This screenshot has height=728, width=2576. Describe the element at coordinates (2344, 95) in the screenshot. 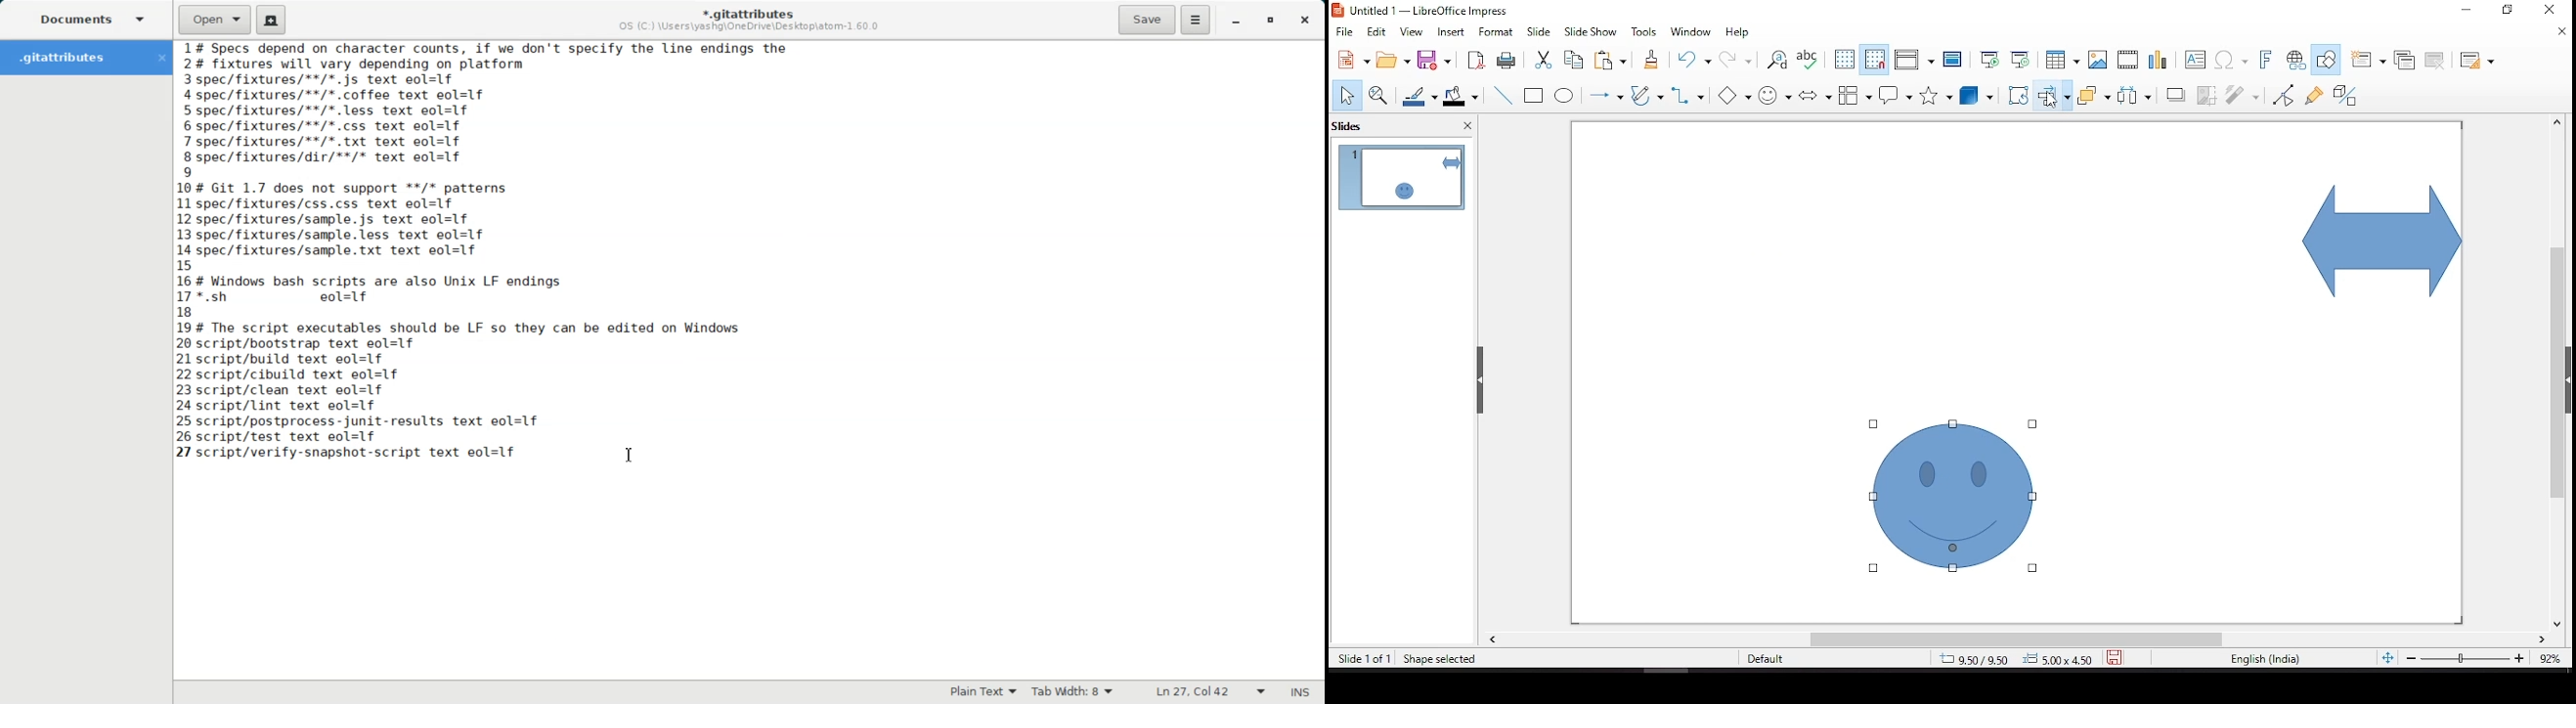

I see `toggle extrusion` at that location.